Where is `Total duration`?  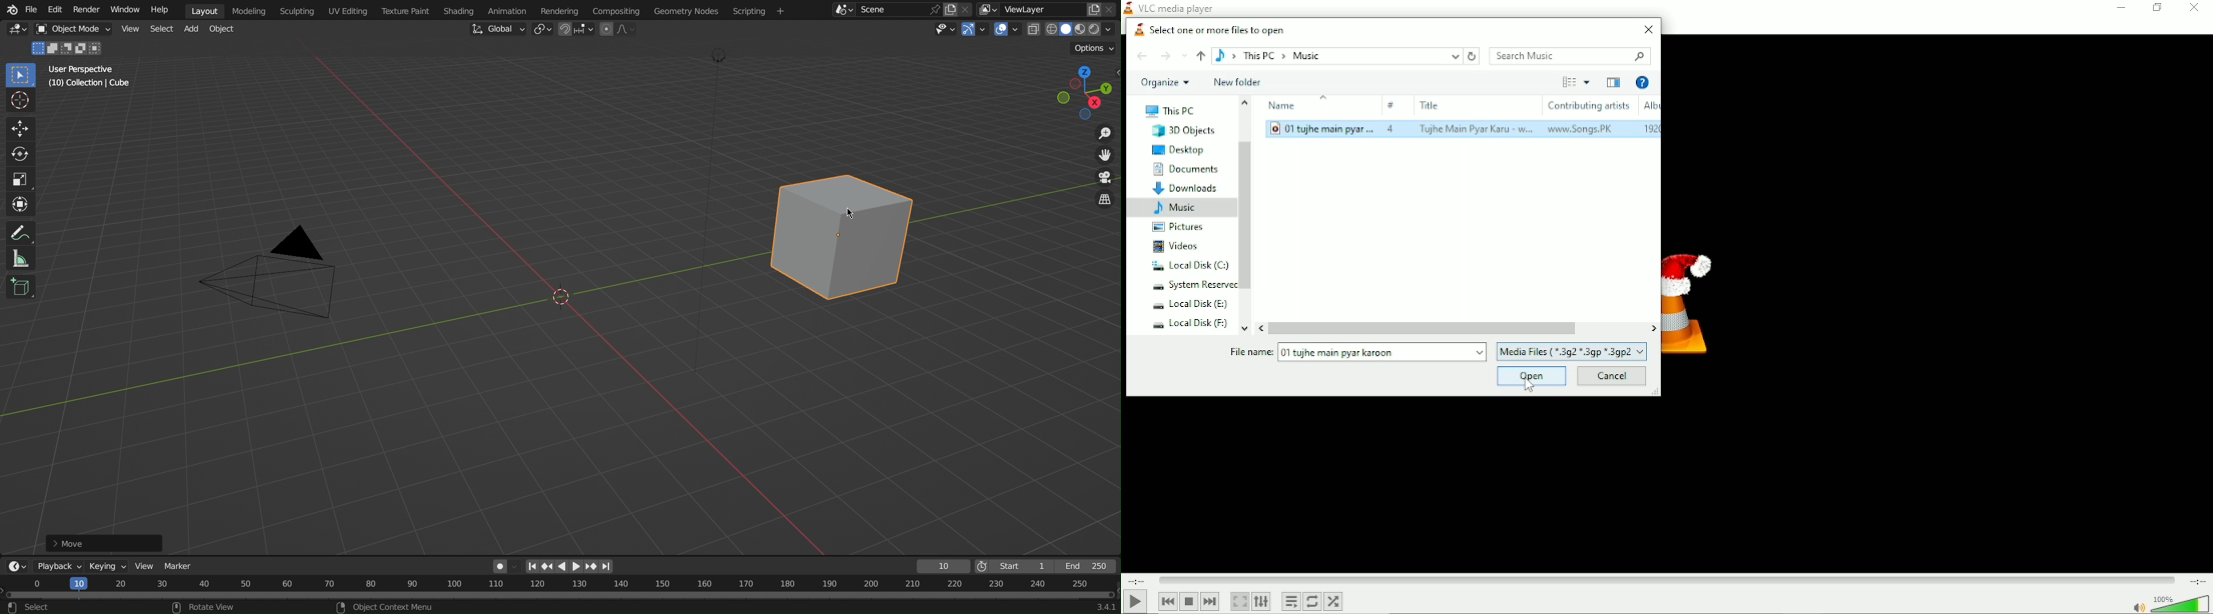 Total duration is located at coordinates (2195, 580).